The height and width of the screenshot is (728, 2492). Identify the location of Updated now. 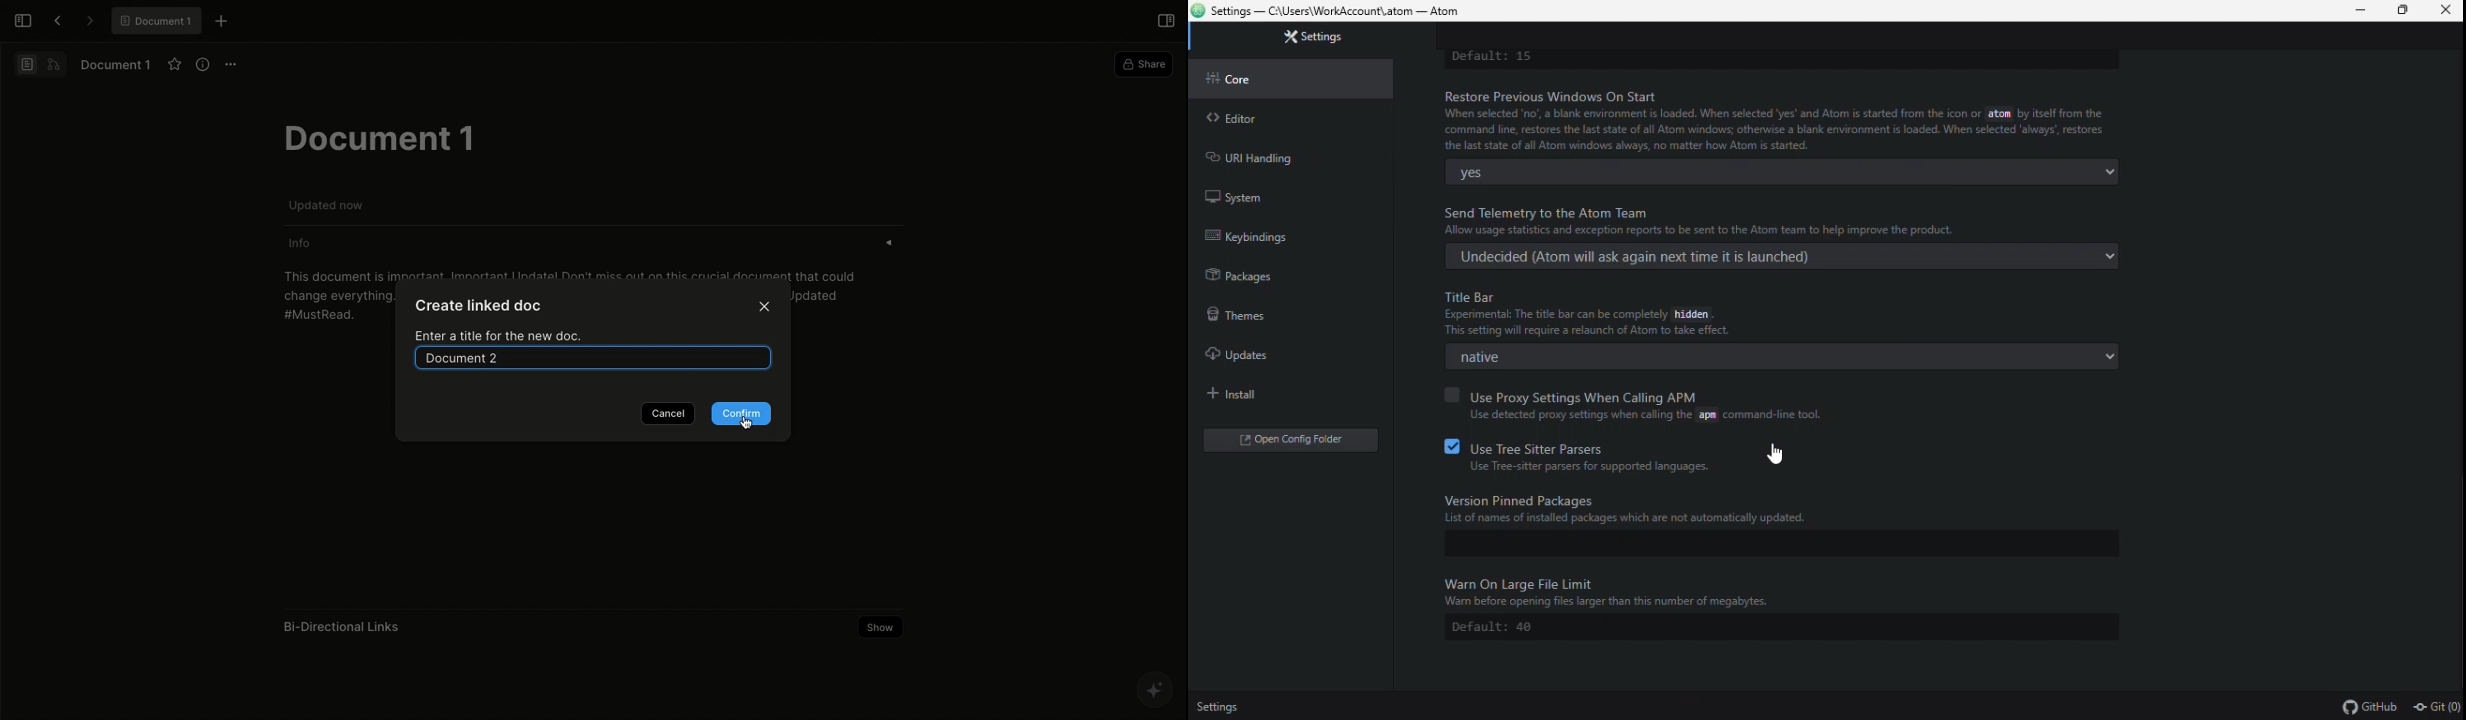
(329, 204).